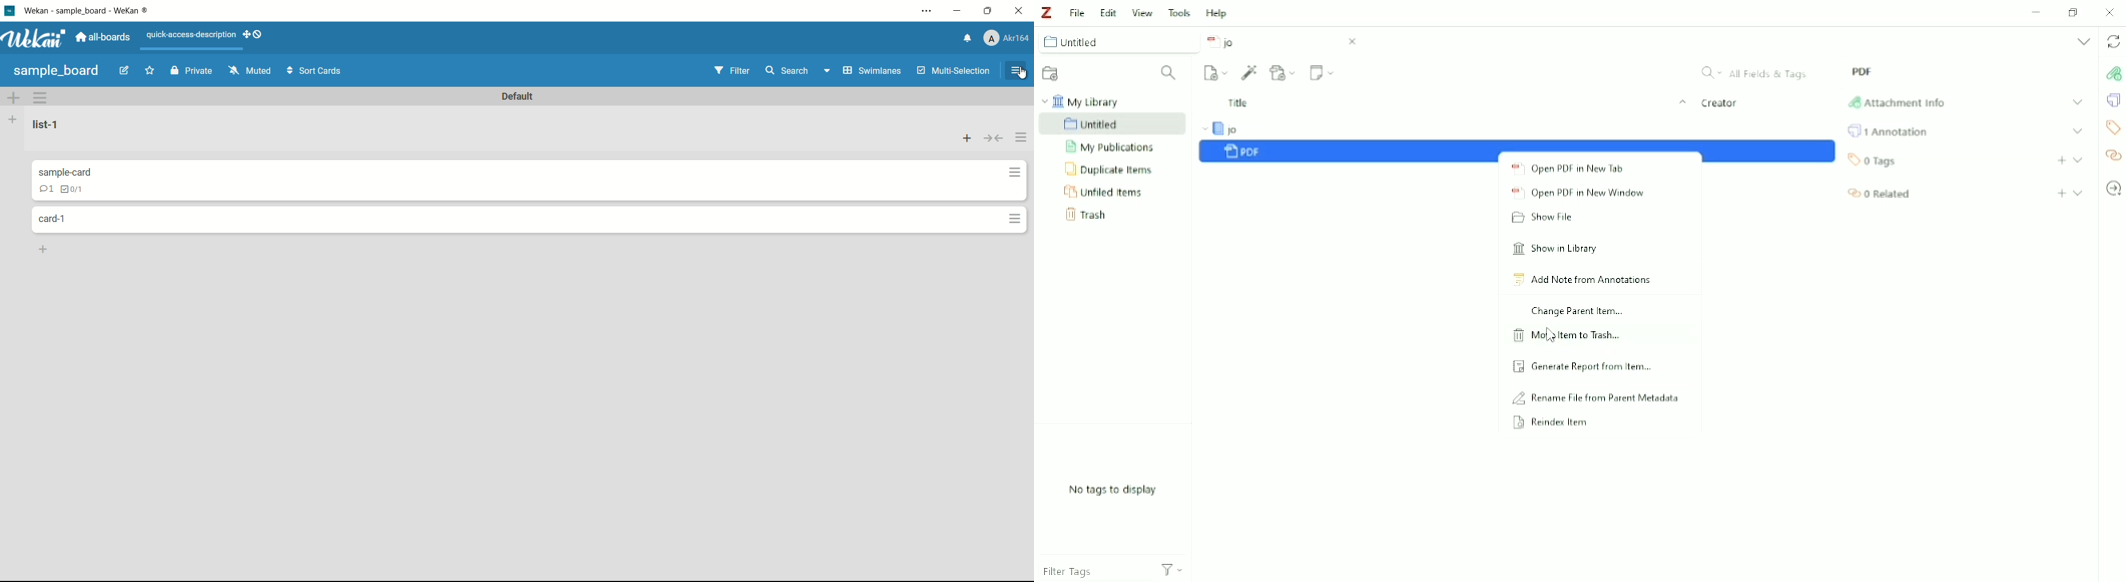 This screenshot has width=2128, height=588. Describe the element at coordinates (1861, 71) in the screenshot. I see `PDF` at that location.